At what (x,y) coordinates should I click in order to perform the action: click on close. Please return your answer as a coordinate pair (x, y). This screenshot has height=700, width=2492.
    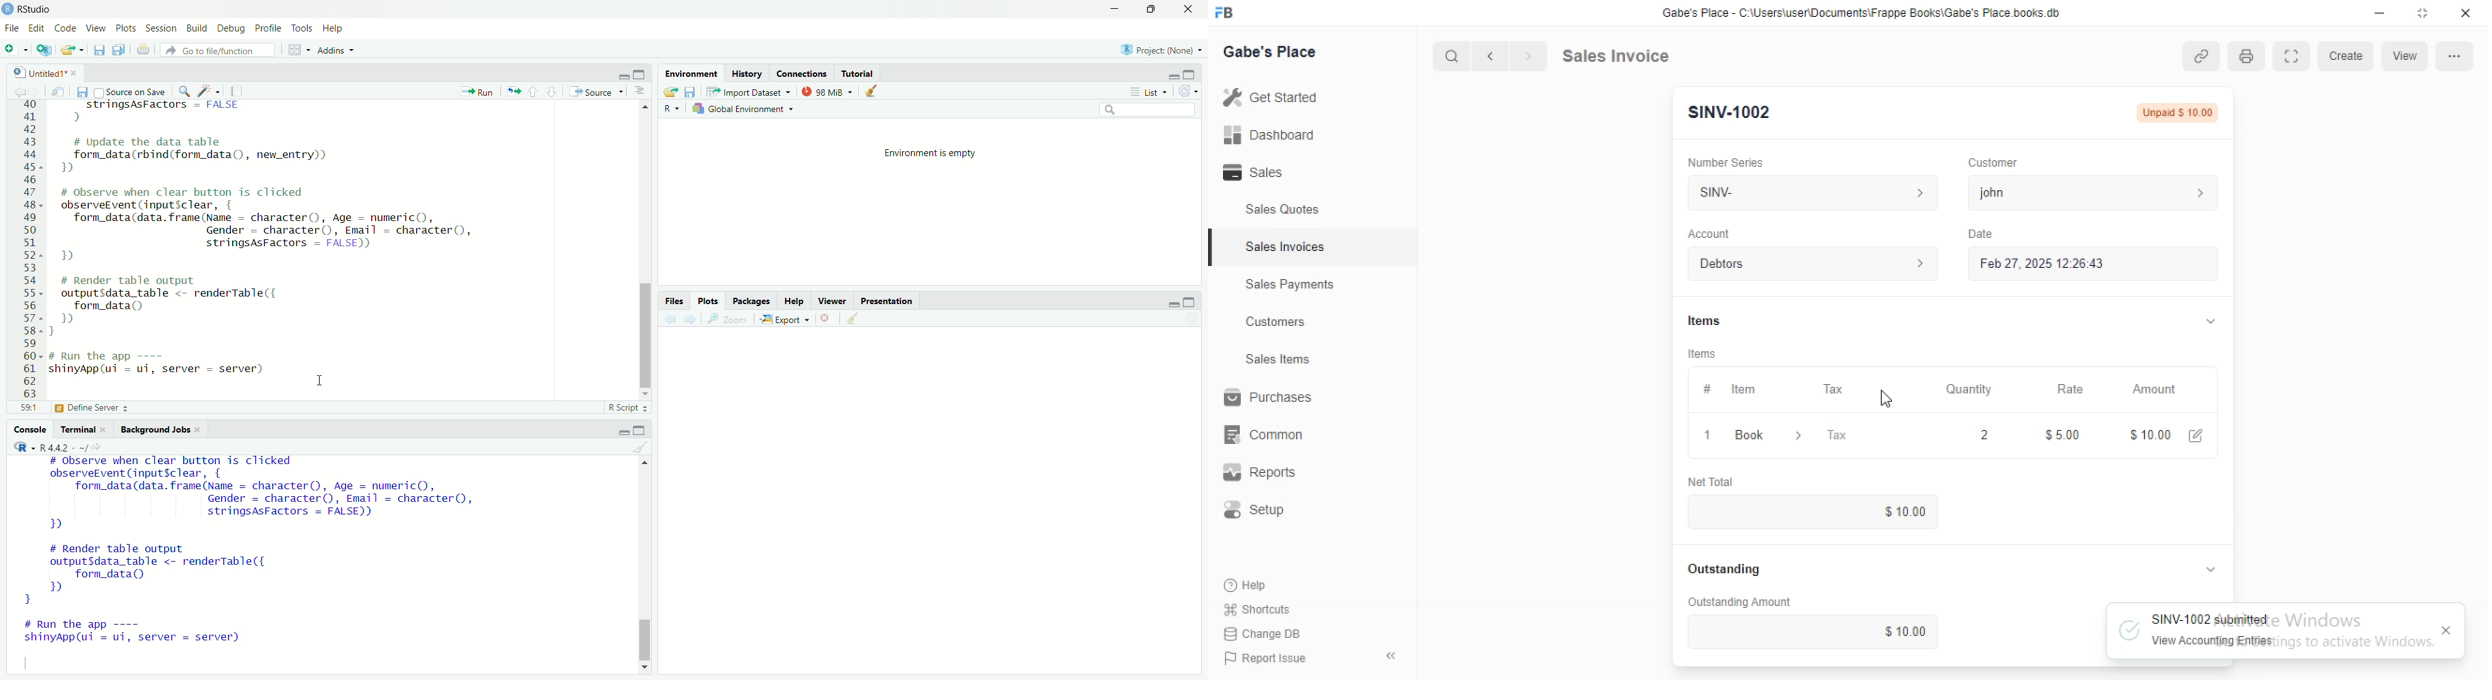
    Looking at the image, I should click on (107, 429).